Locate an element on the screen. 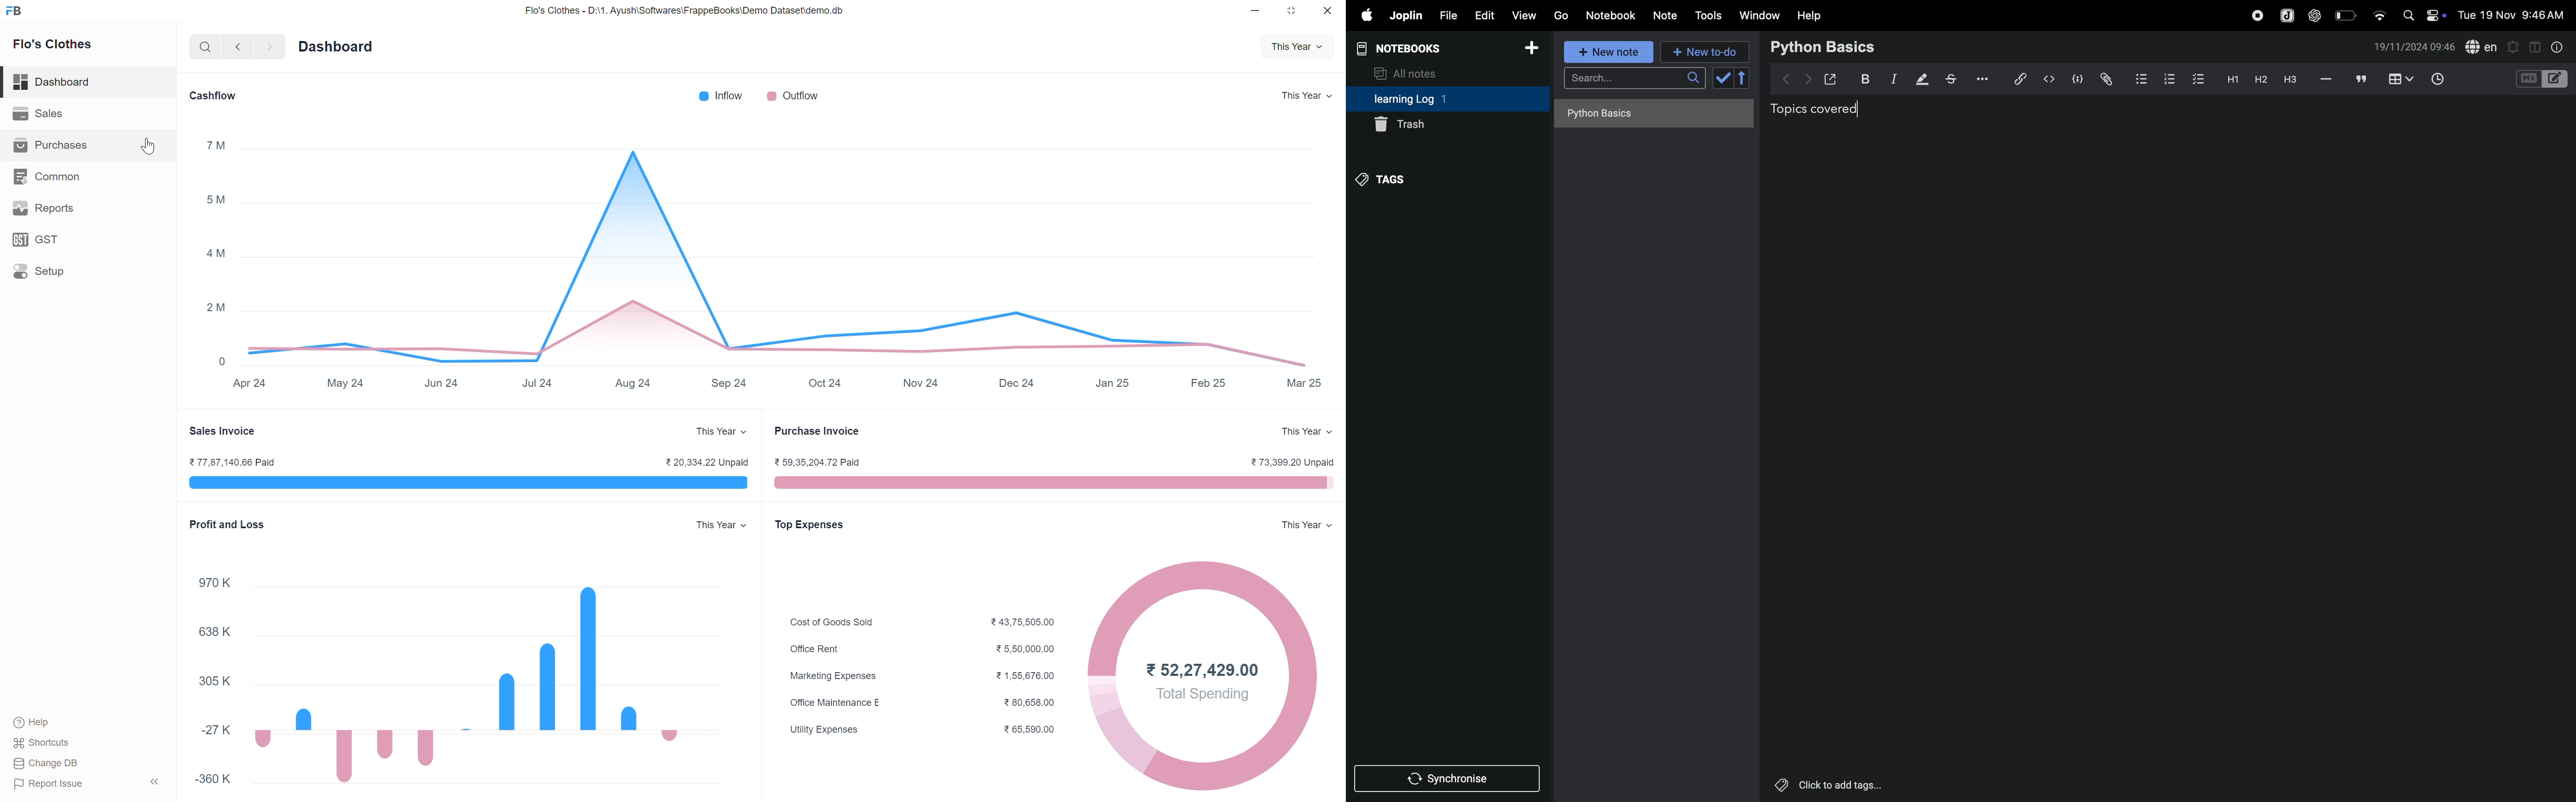 The width and height of the screenshot is (2576, 812). cursor is located at coordinates (150, 147).